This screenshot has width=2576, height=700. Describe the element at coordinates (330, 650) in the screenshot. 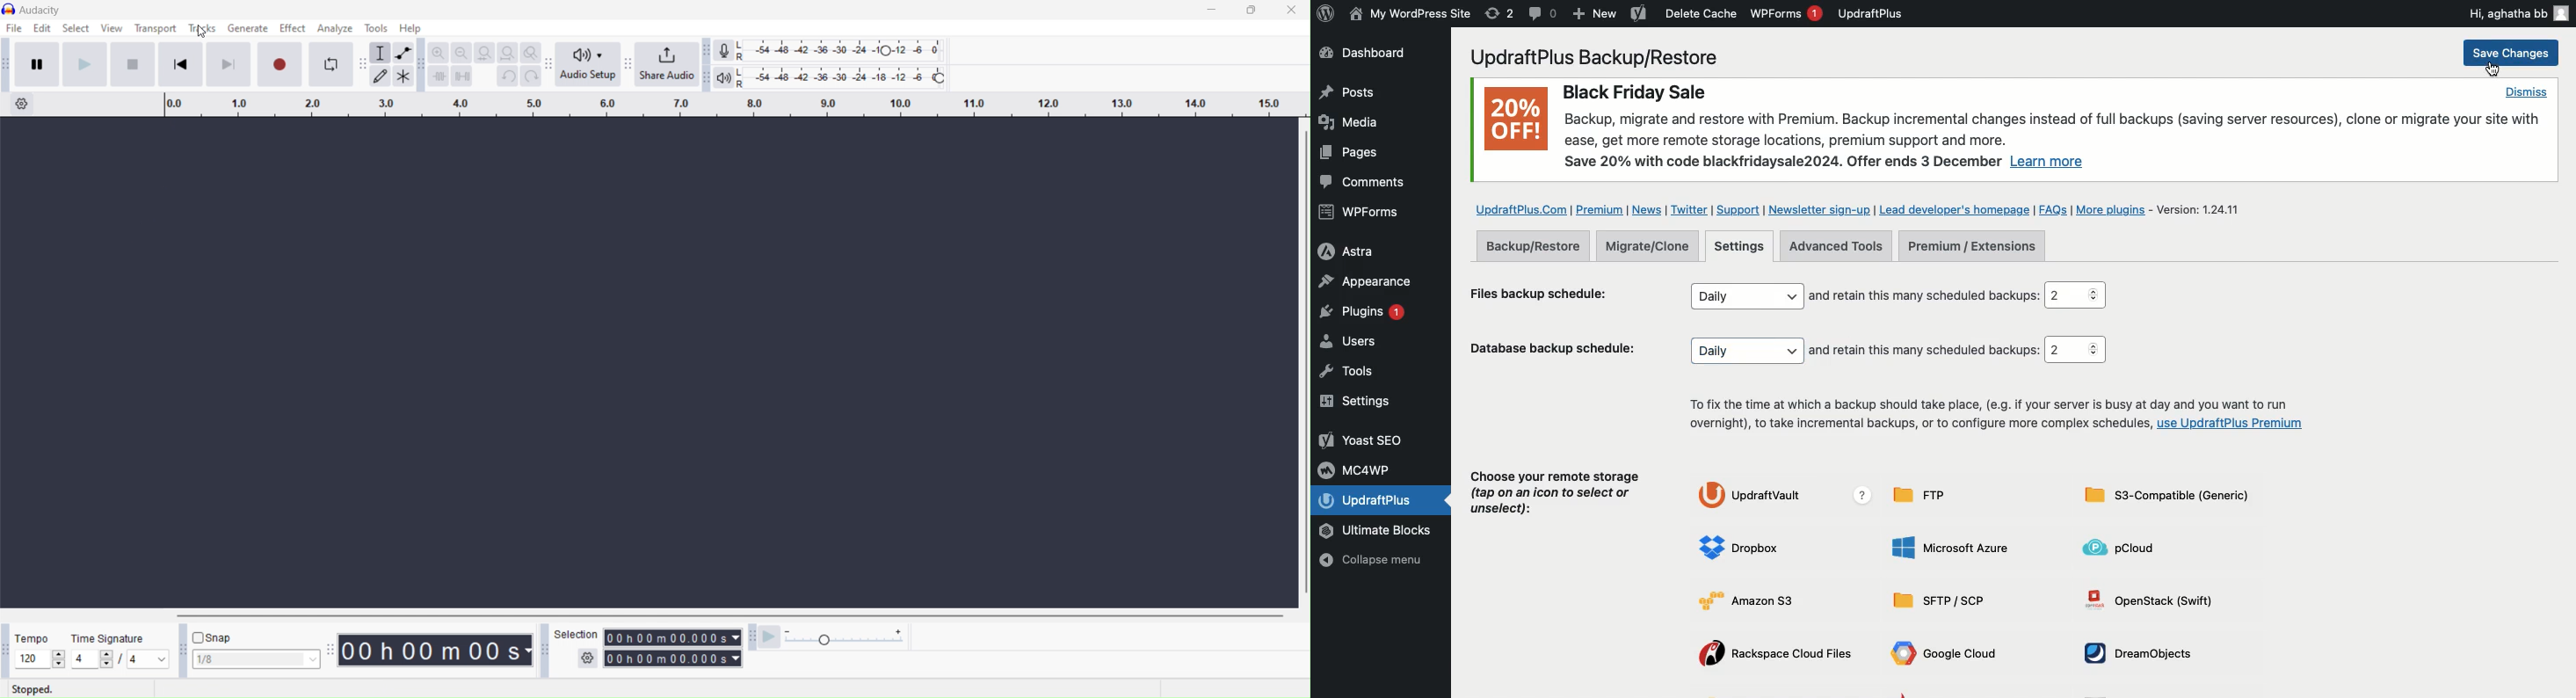

I see `Audacity time toolbar` at that location.